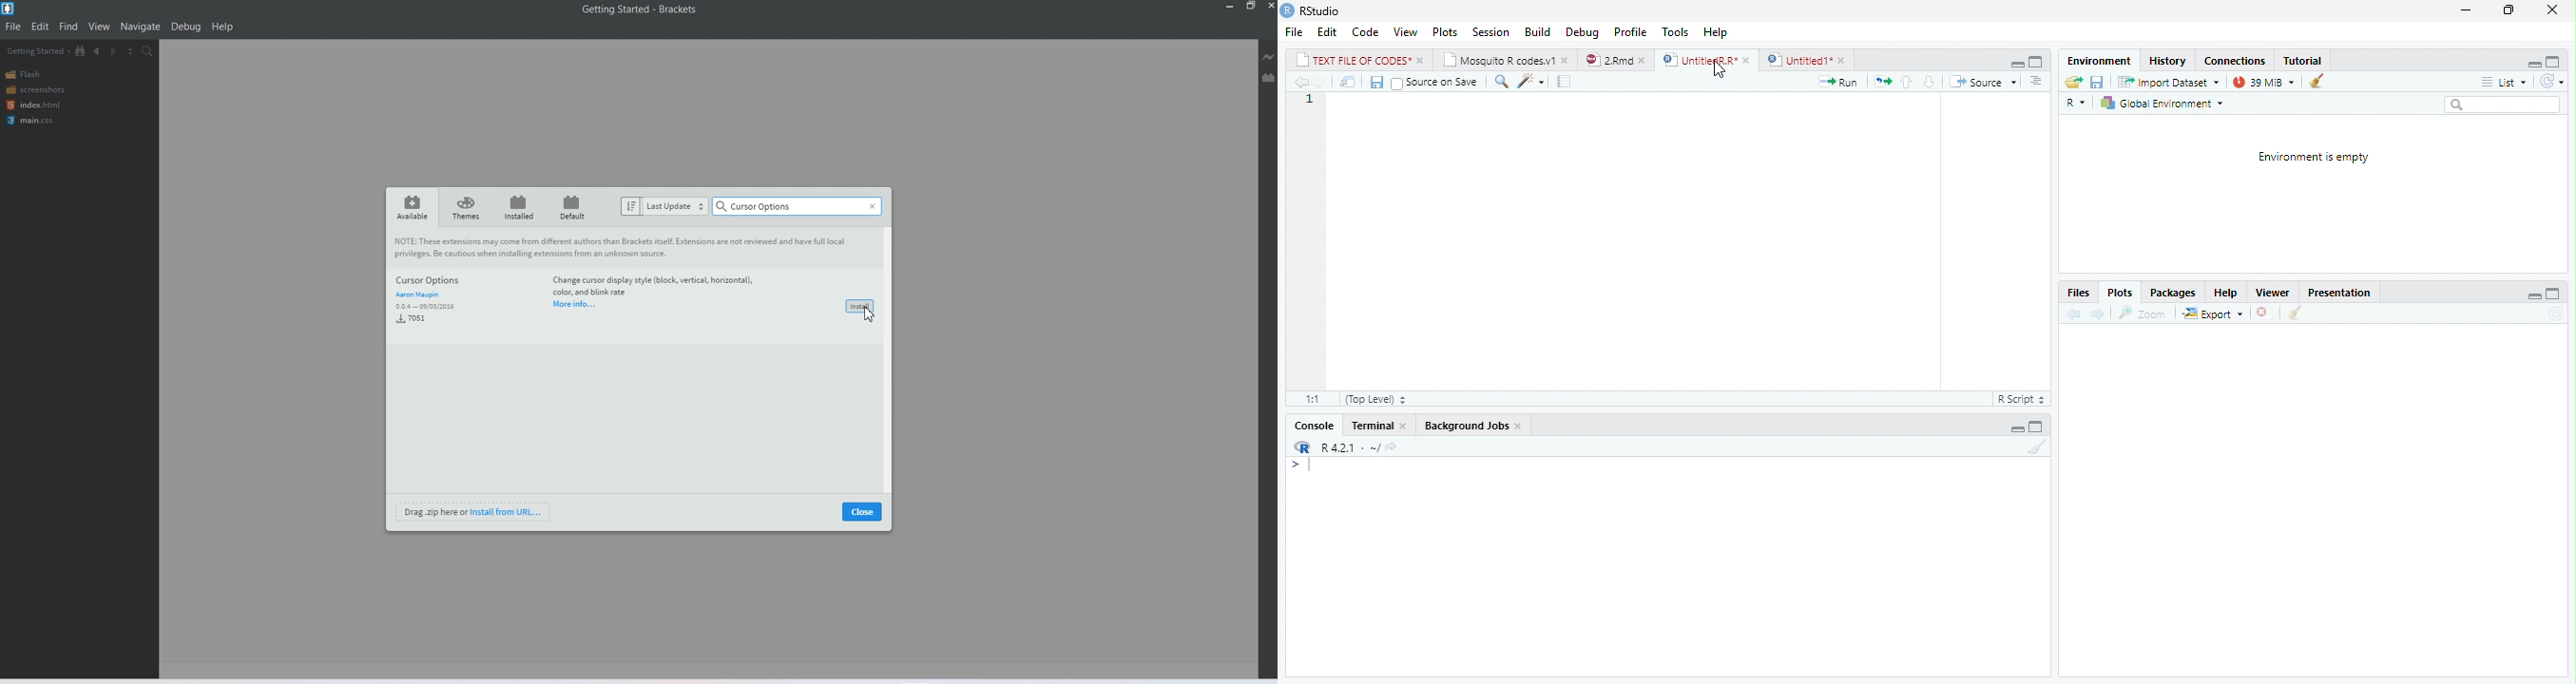 This screenshot has height=700, width=2576. Describe the element at coordinates (1377, 398) in the screenshot. I see `Top Level` at that location.